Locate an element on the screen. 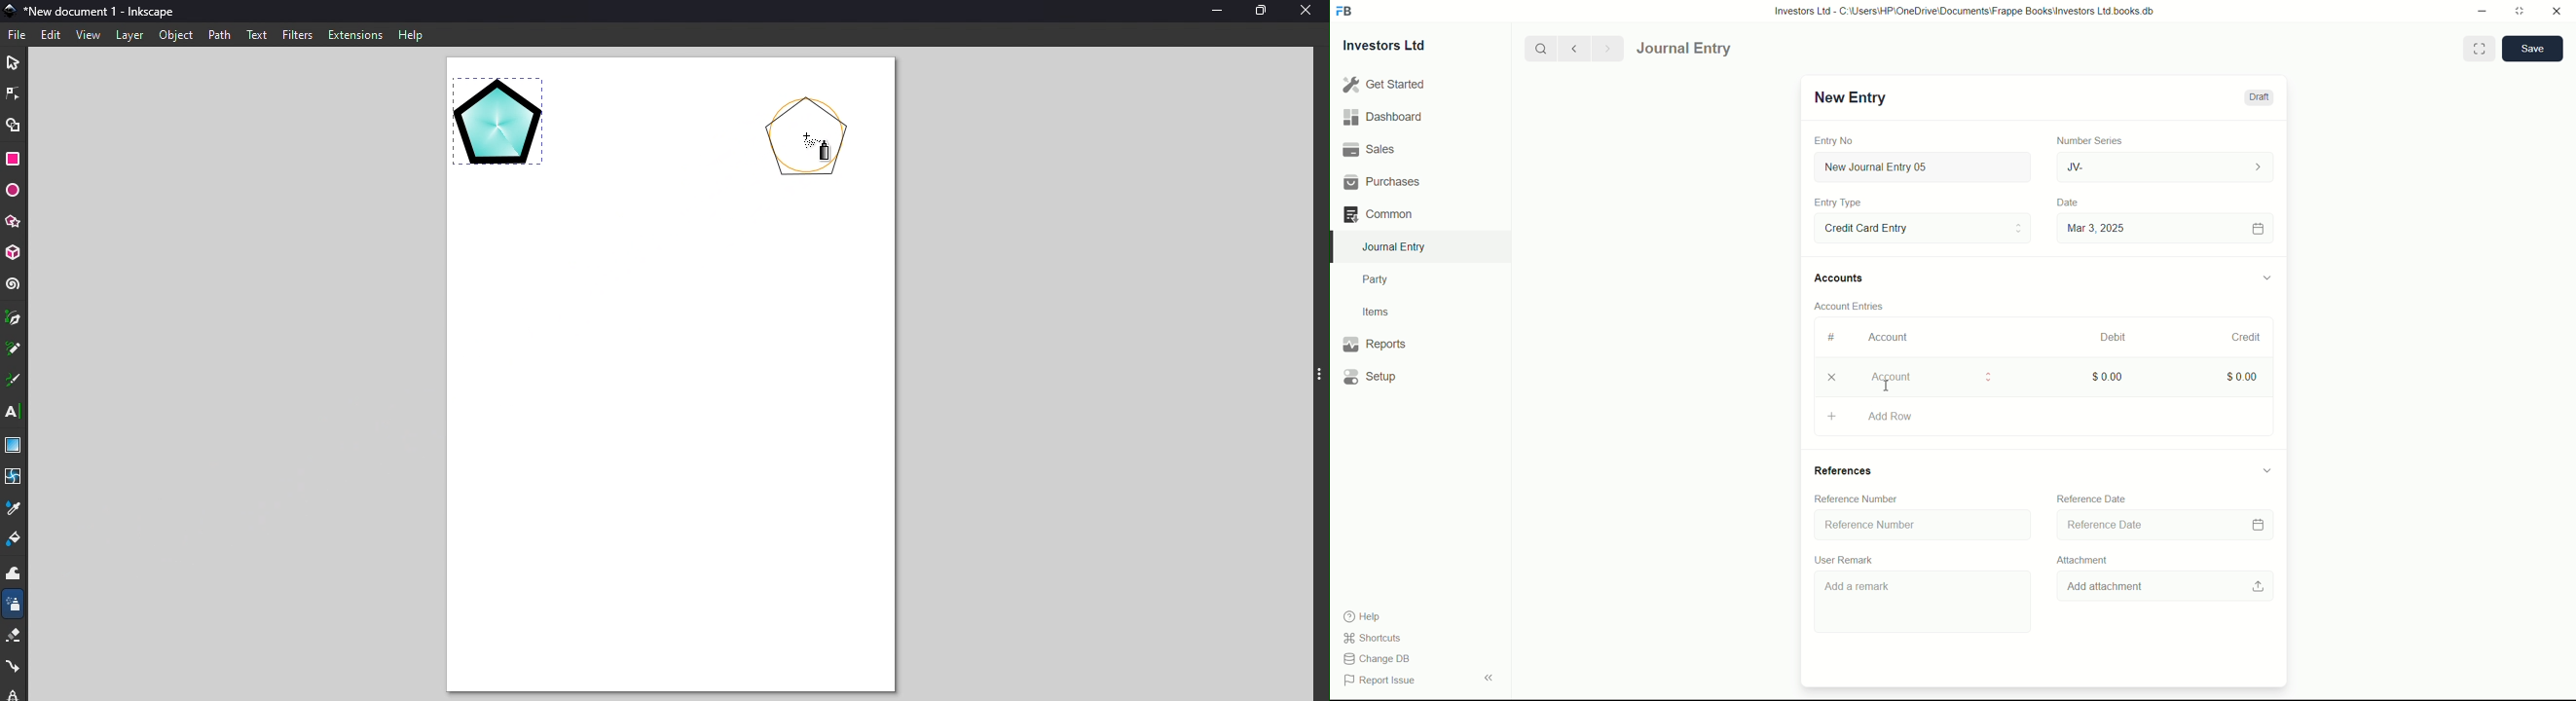 The image size is (2576, 728). JV is located at coordinates (2167, 166).